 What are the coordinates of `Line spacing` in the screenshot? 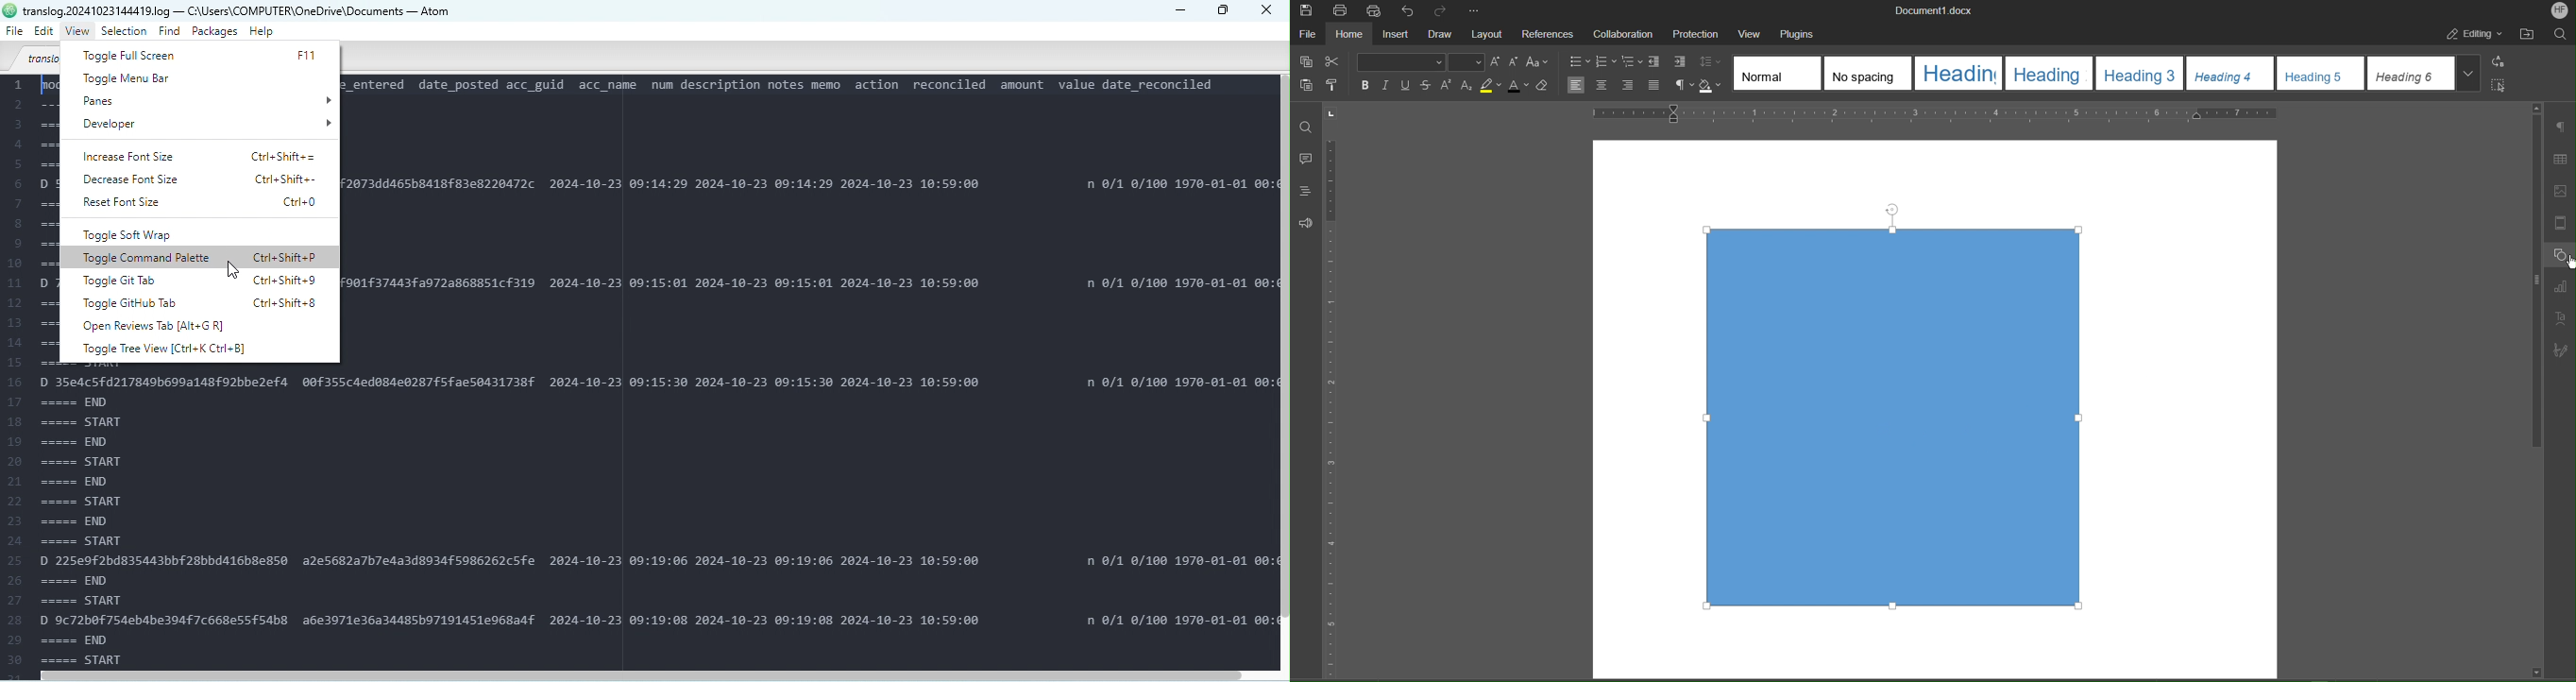 It's located at (1712, 61).